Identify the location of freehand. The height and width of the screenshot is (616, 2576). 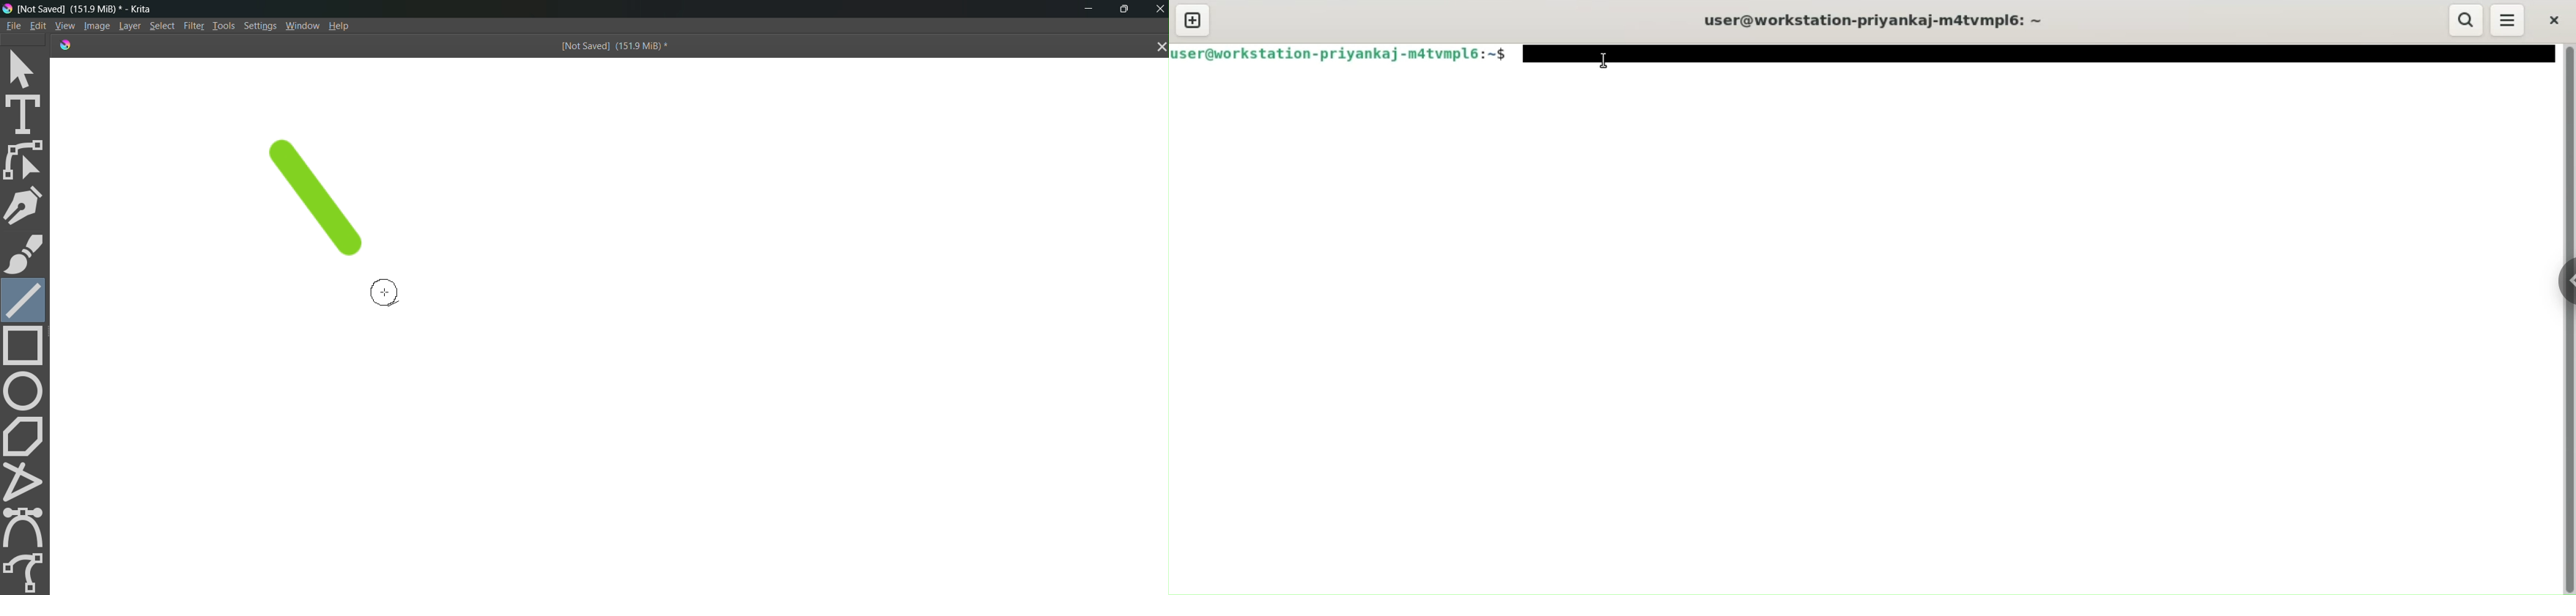
(26, 570).